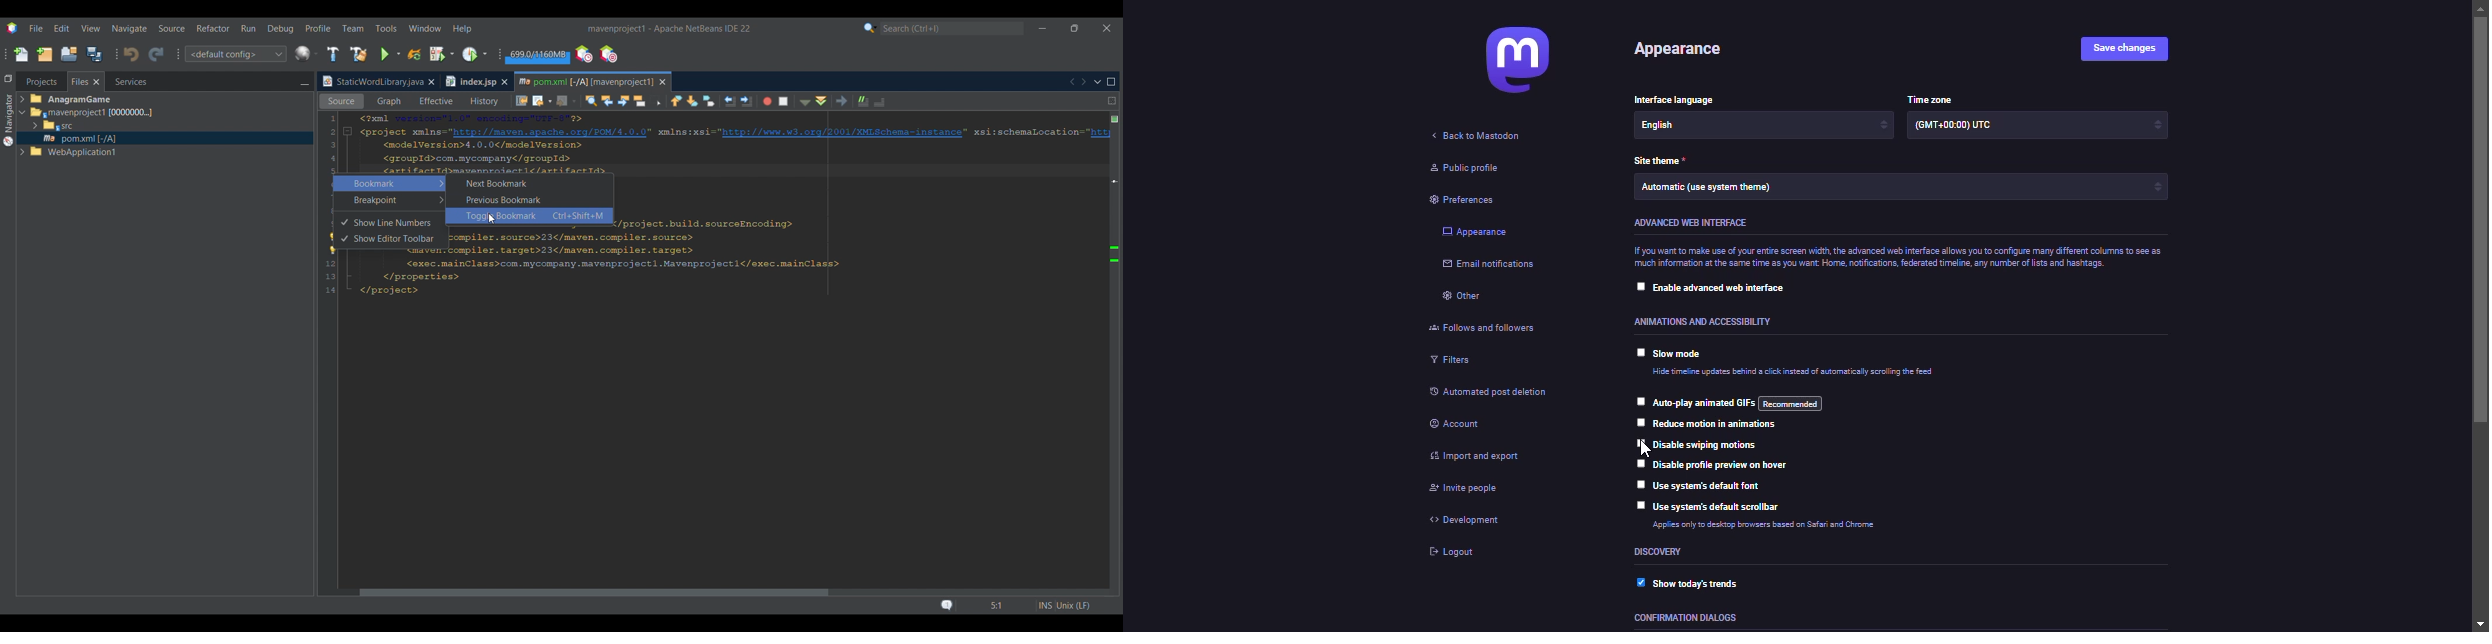 The height and width of the screenshot is (644, 2492). I want to click on Team menu, so click(353, 28).